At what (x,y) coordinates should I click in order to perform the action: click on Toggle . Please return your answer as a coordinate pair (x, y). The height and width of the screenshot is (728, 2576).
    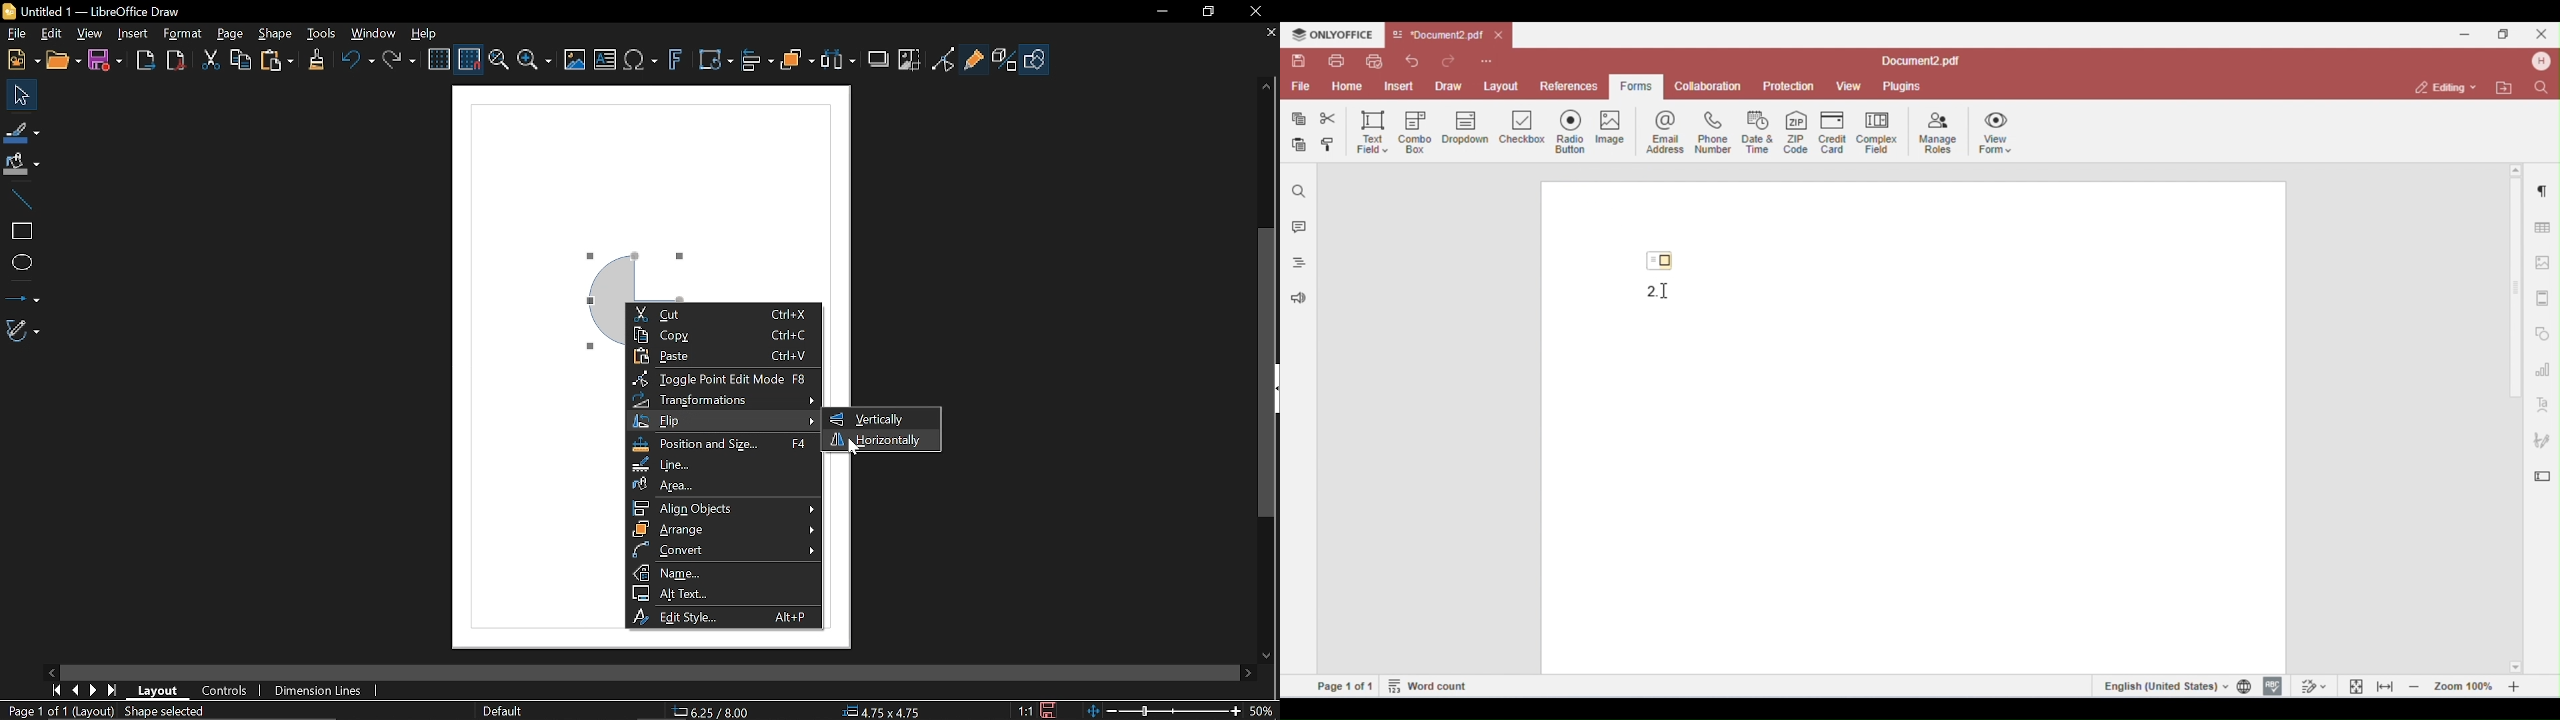
    Looking at the image, I should click on (945, 60).